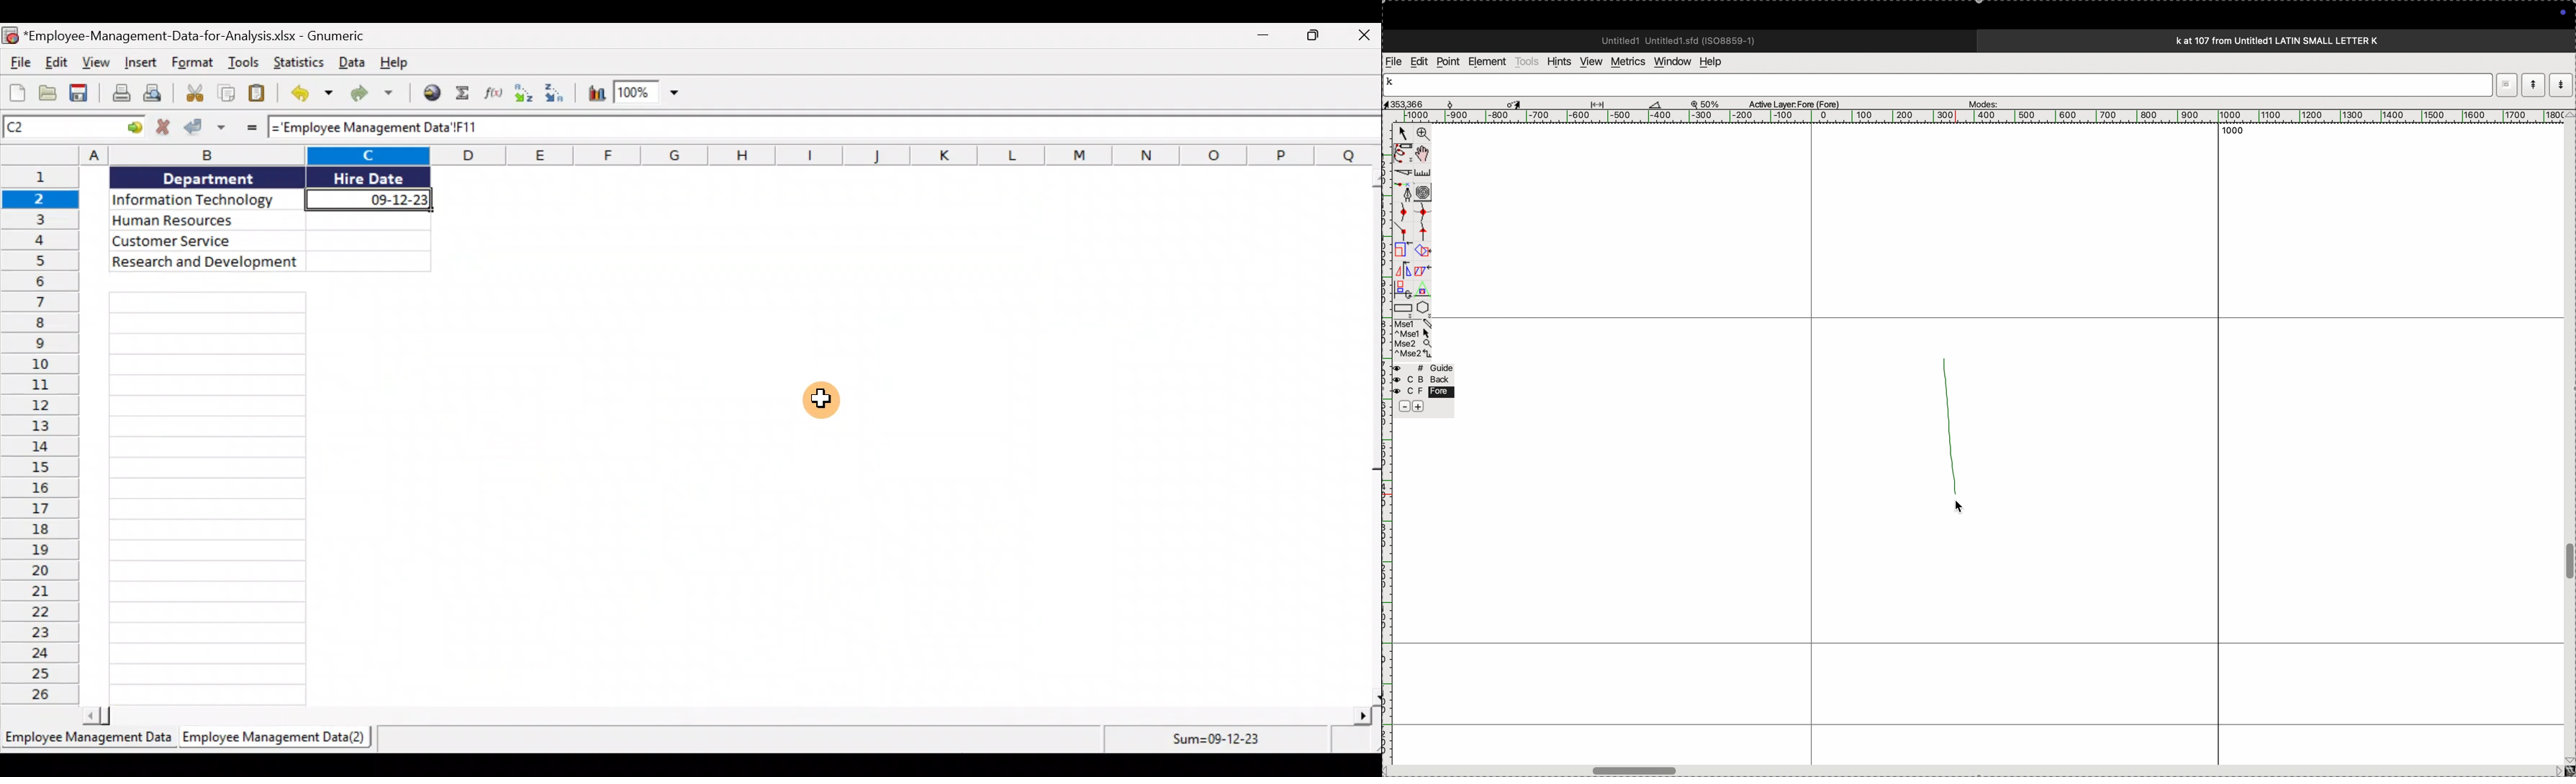  What do you see at coordinates (819, 399) in the screenshot?
I see `Cursor` at bounding box center [819, 399].